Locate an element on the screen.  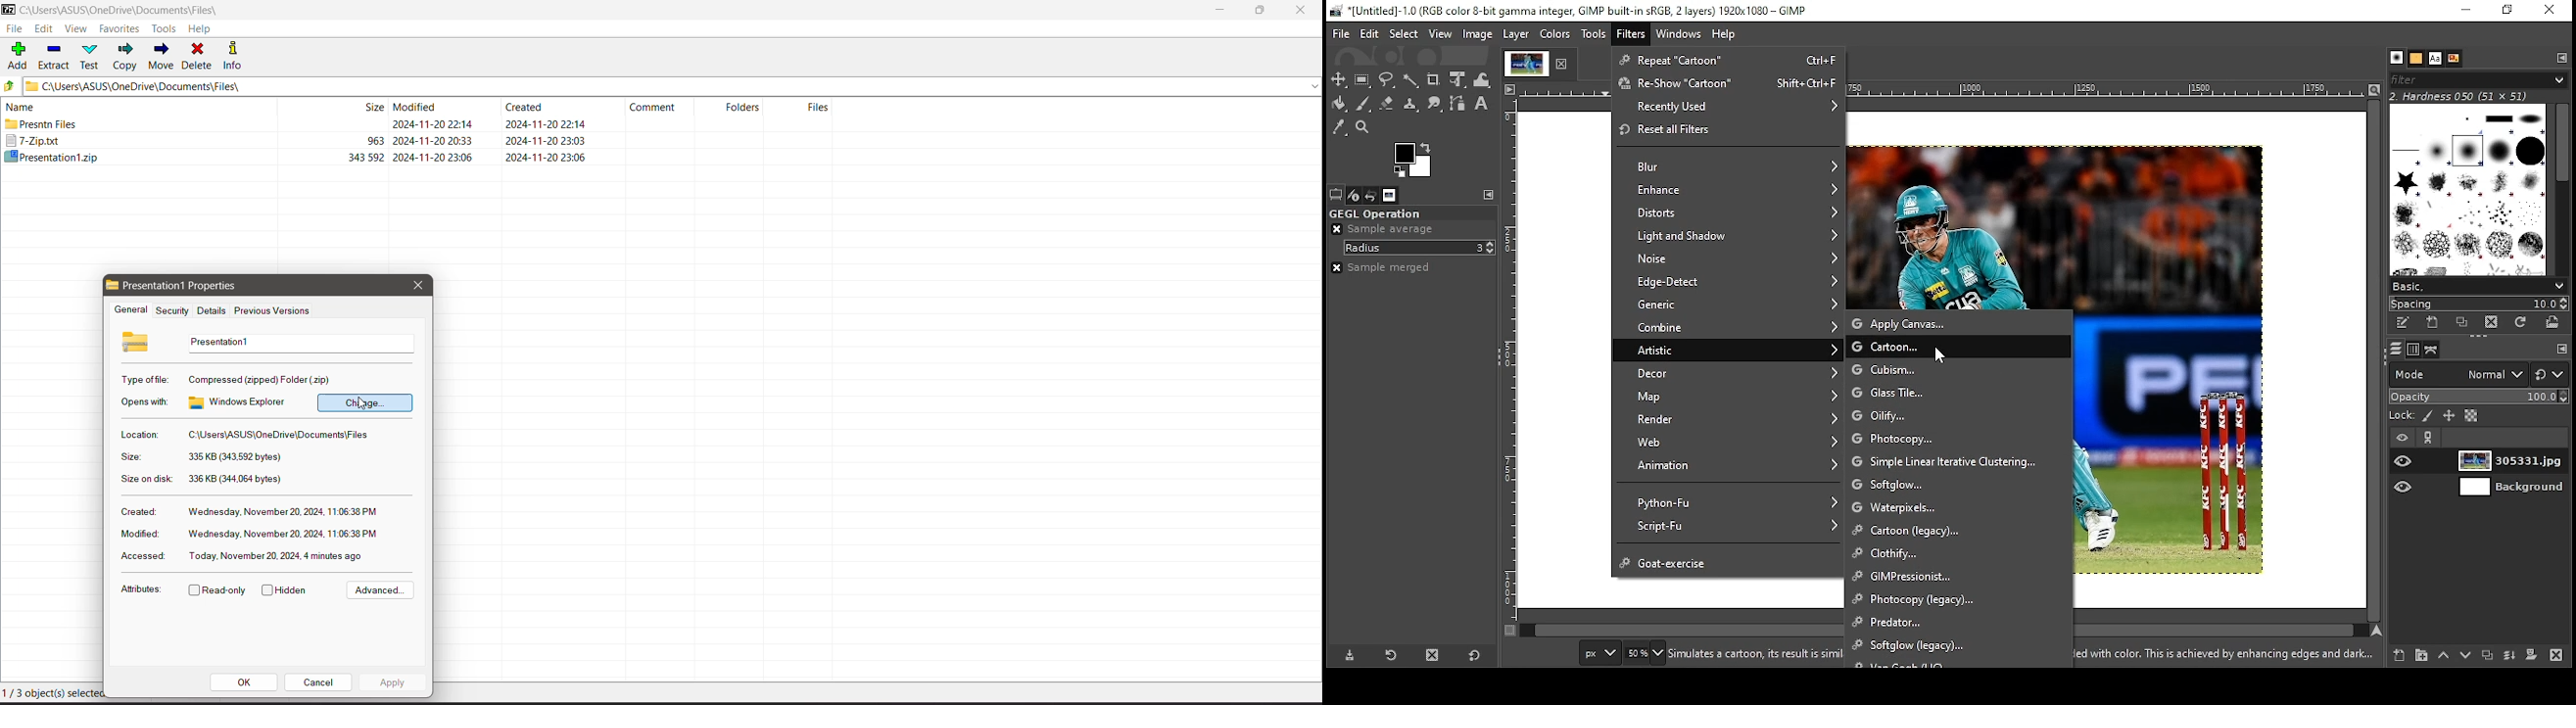
combine is located at coordinates (1729, 327).